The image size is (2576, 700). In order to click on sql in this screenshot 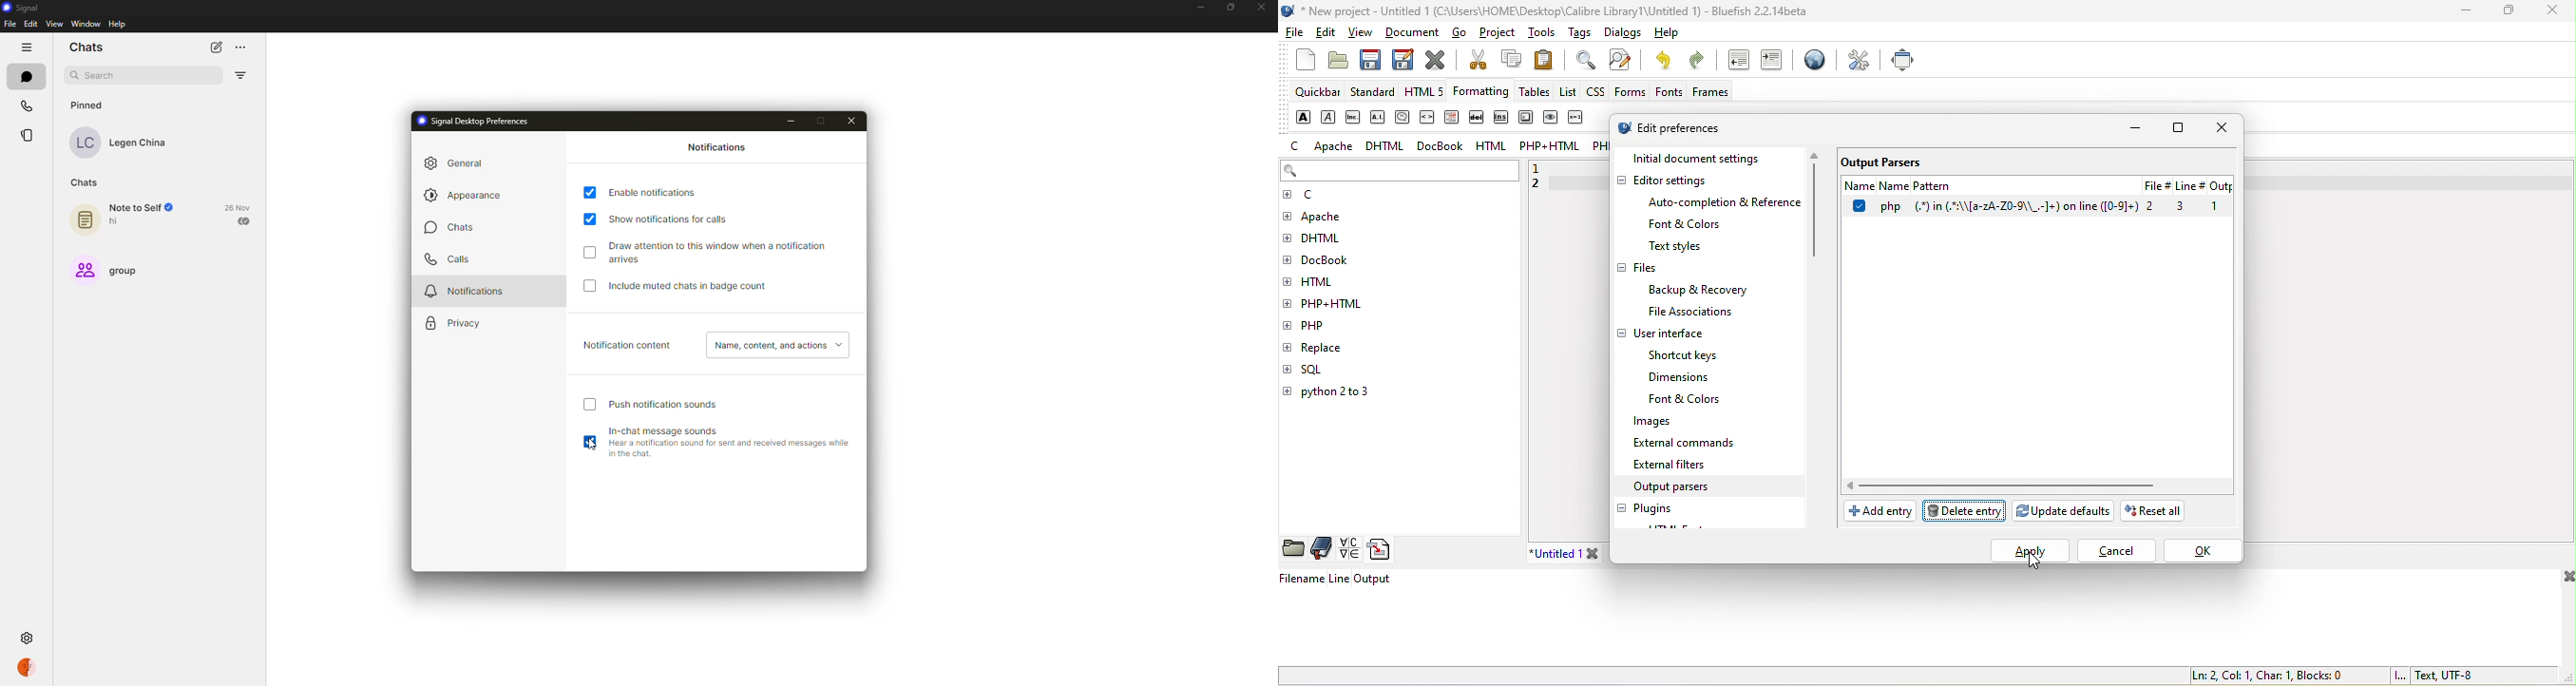, I will do `click(1323, 370)`.